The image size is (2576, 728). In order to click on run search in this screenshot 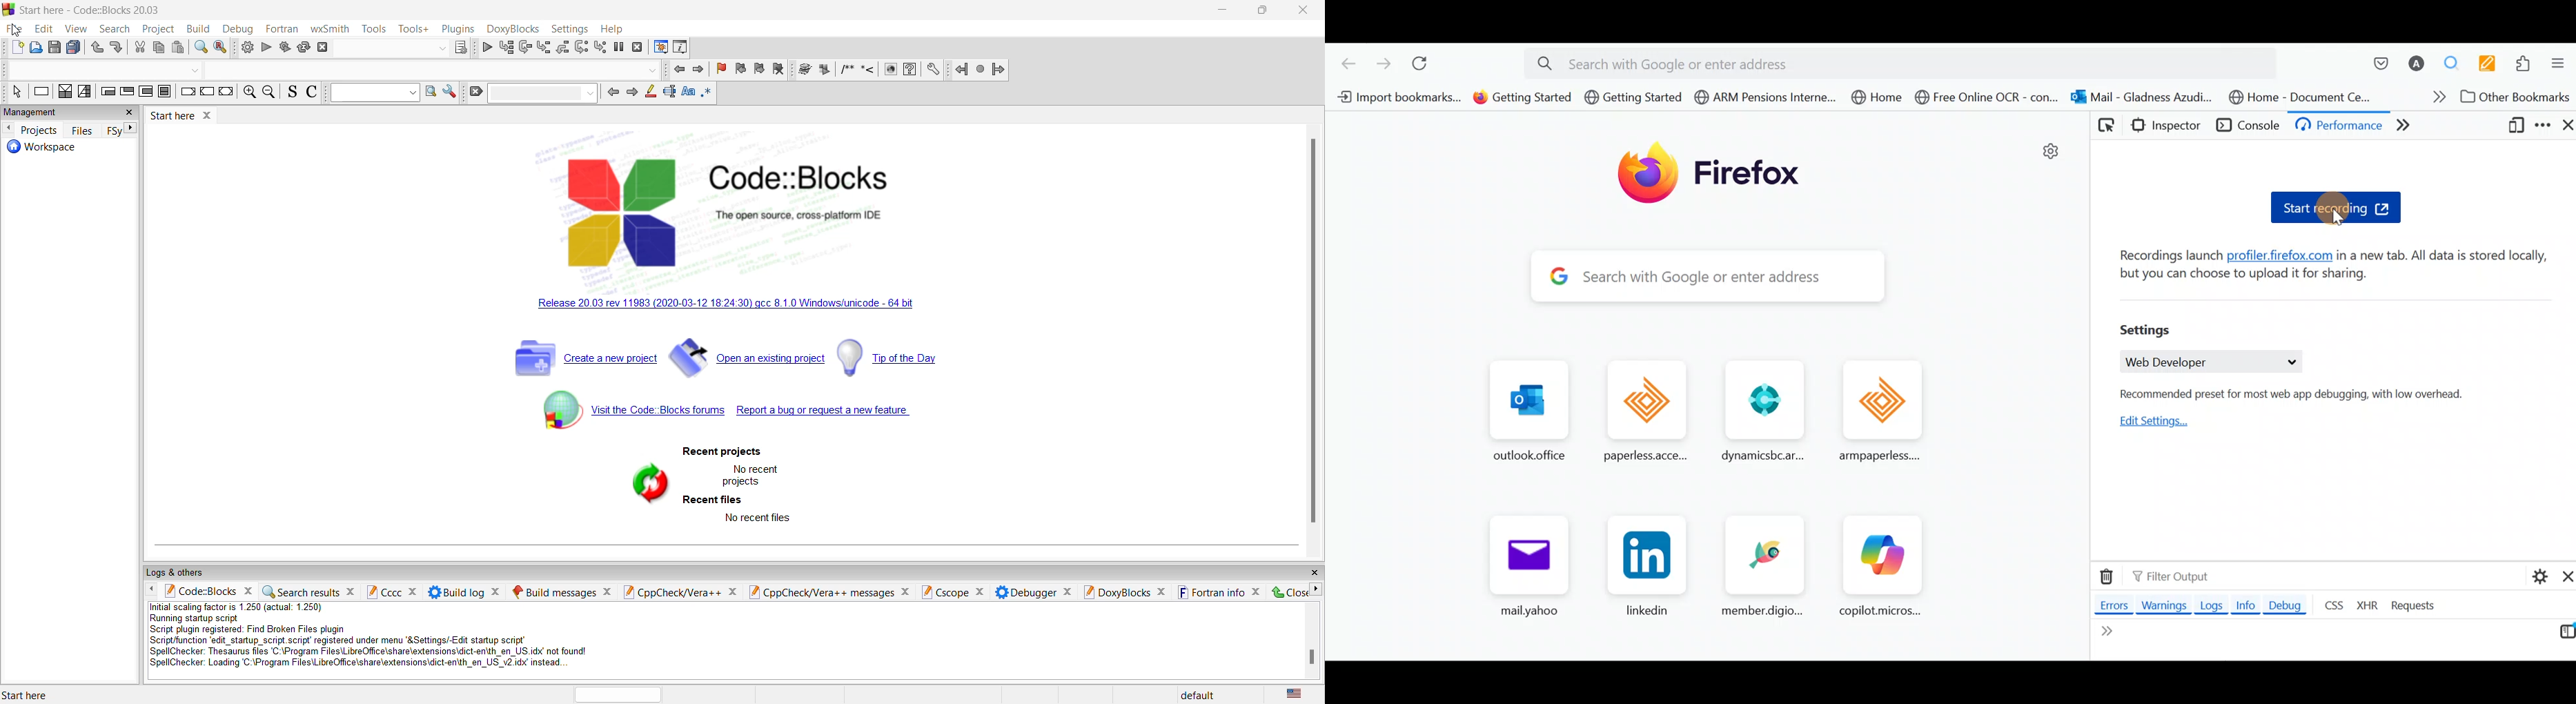, I will do `click(431, 90)`.